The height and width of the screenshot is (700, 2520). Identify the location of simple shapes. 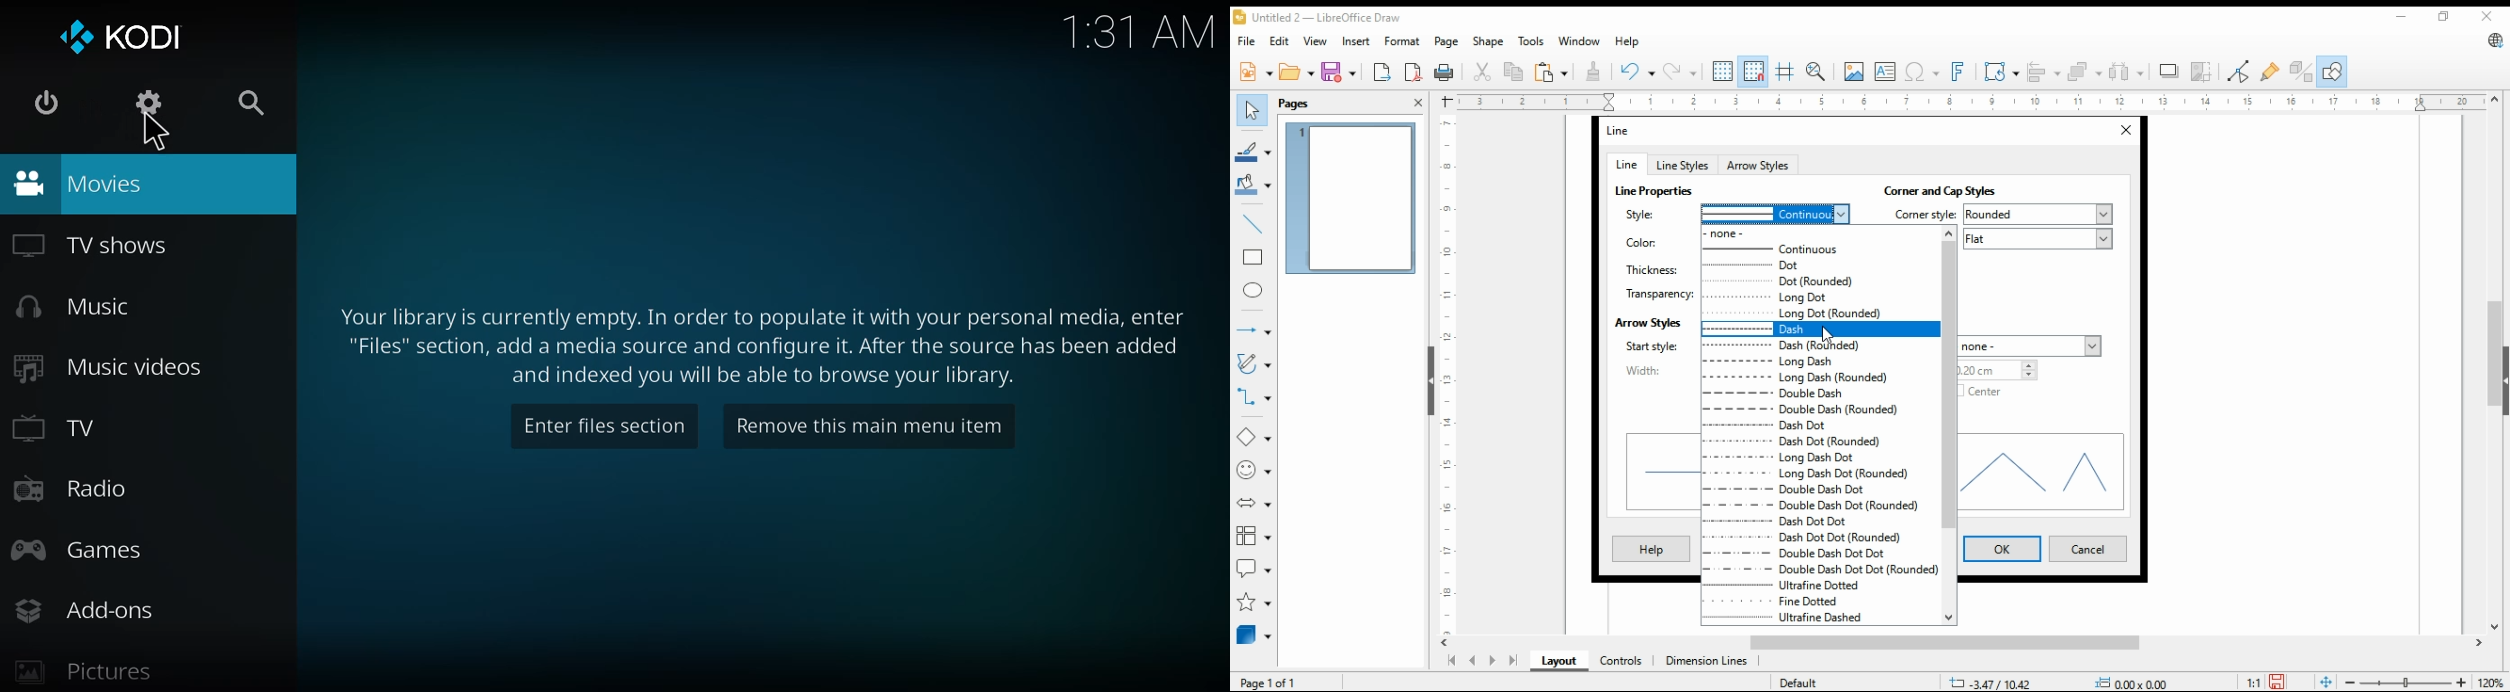
(1255, 436).